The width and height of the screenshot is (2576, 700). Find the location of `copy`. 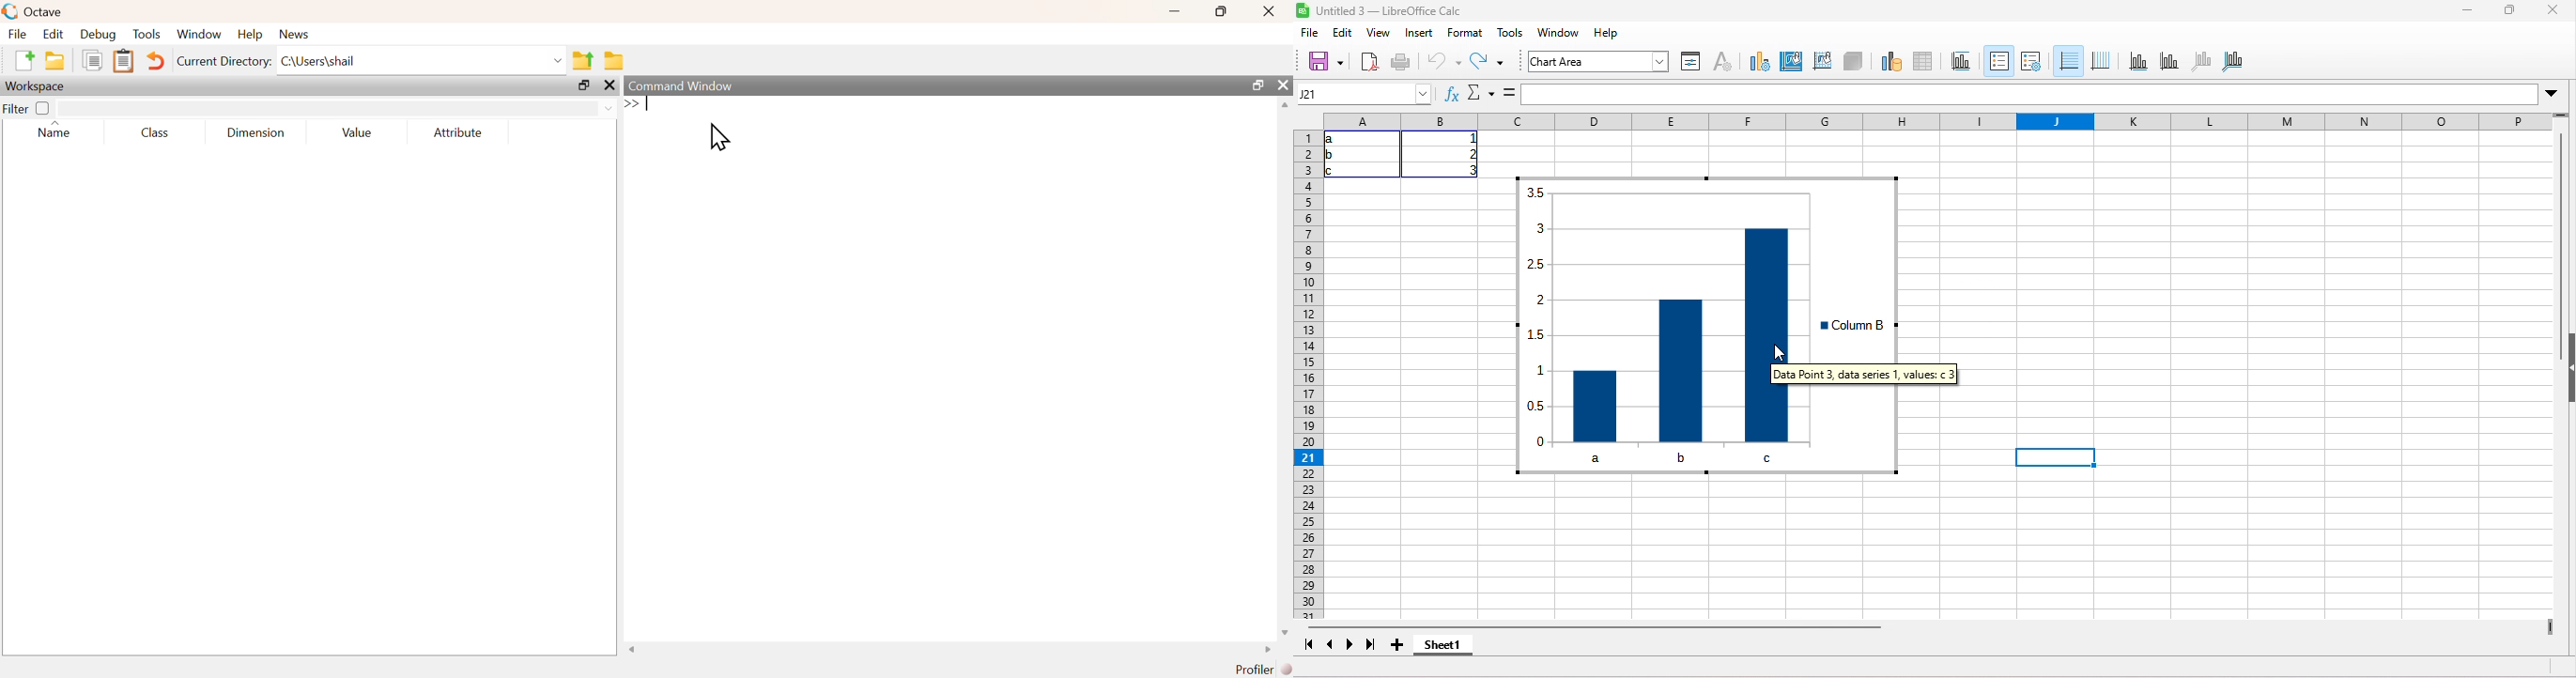

copy is located at coordinates (95, 59).